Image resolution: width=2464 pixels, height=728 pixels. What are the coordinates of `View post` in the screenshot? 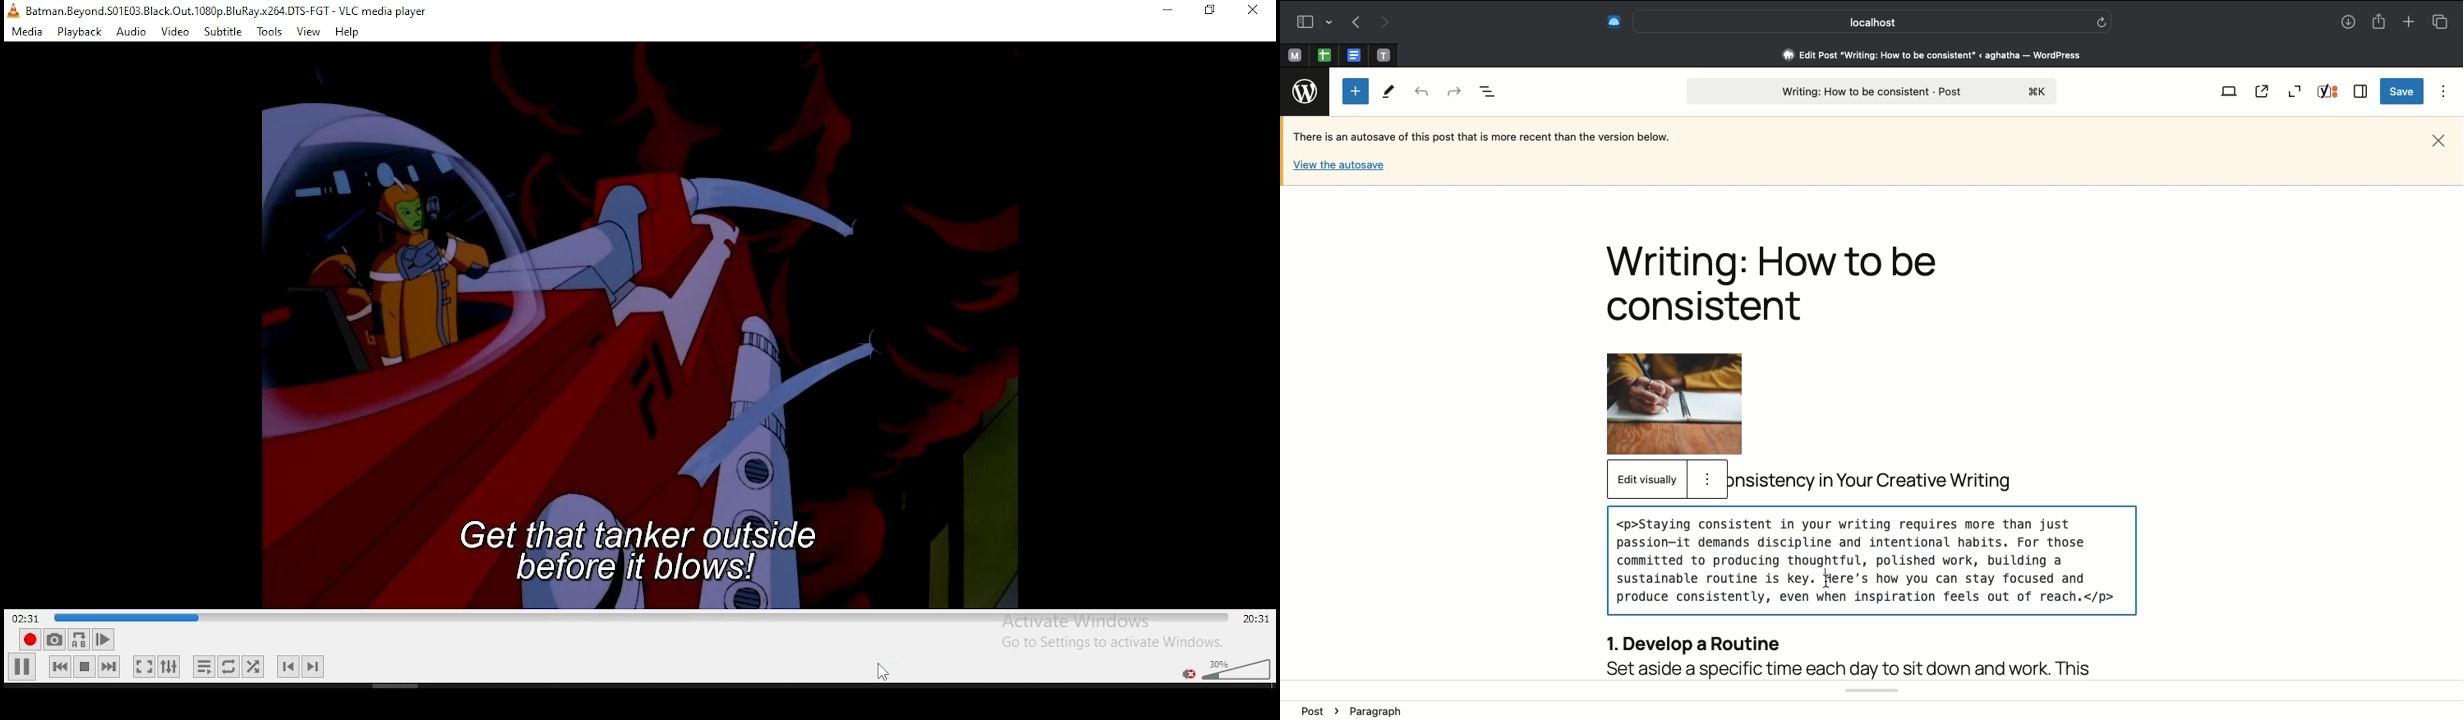 It's located at (2265, 92).